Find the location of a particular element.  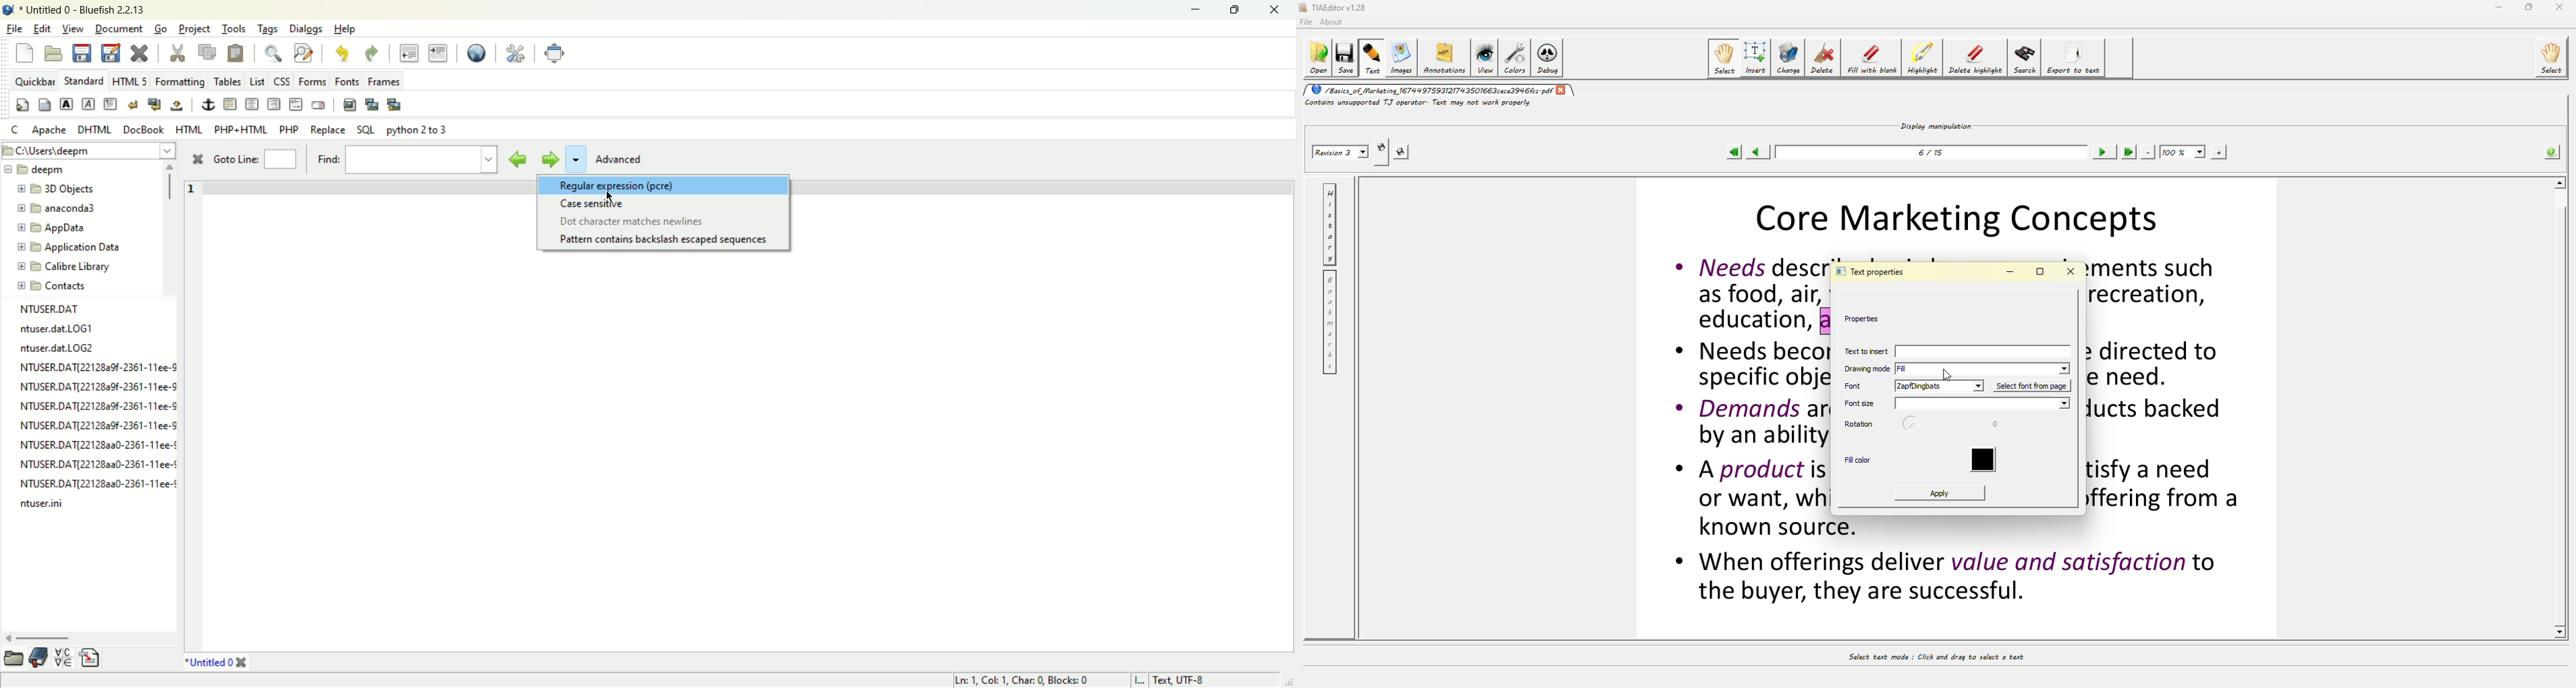

paragraph is located at coordinates (110, 104).